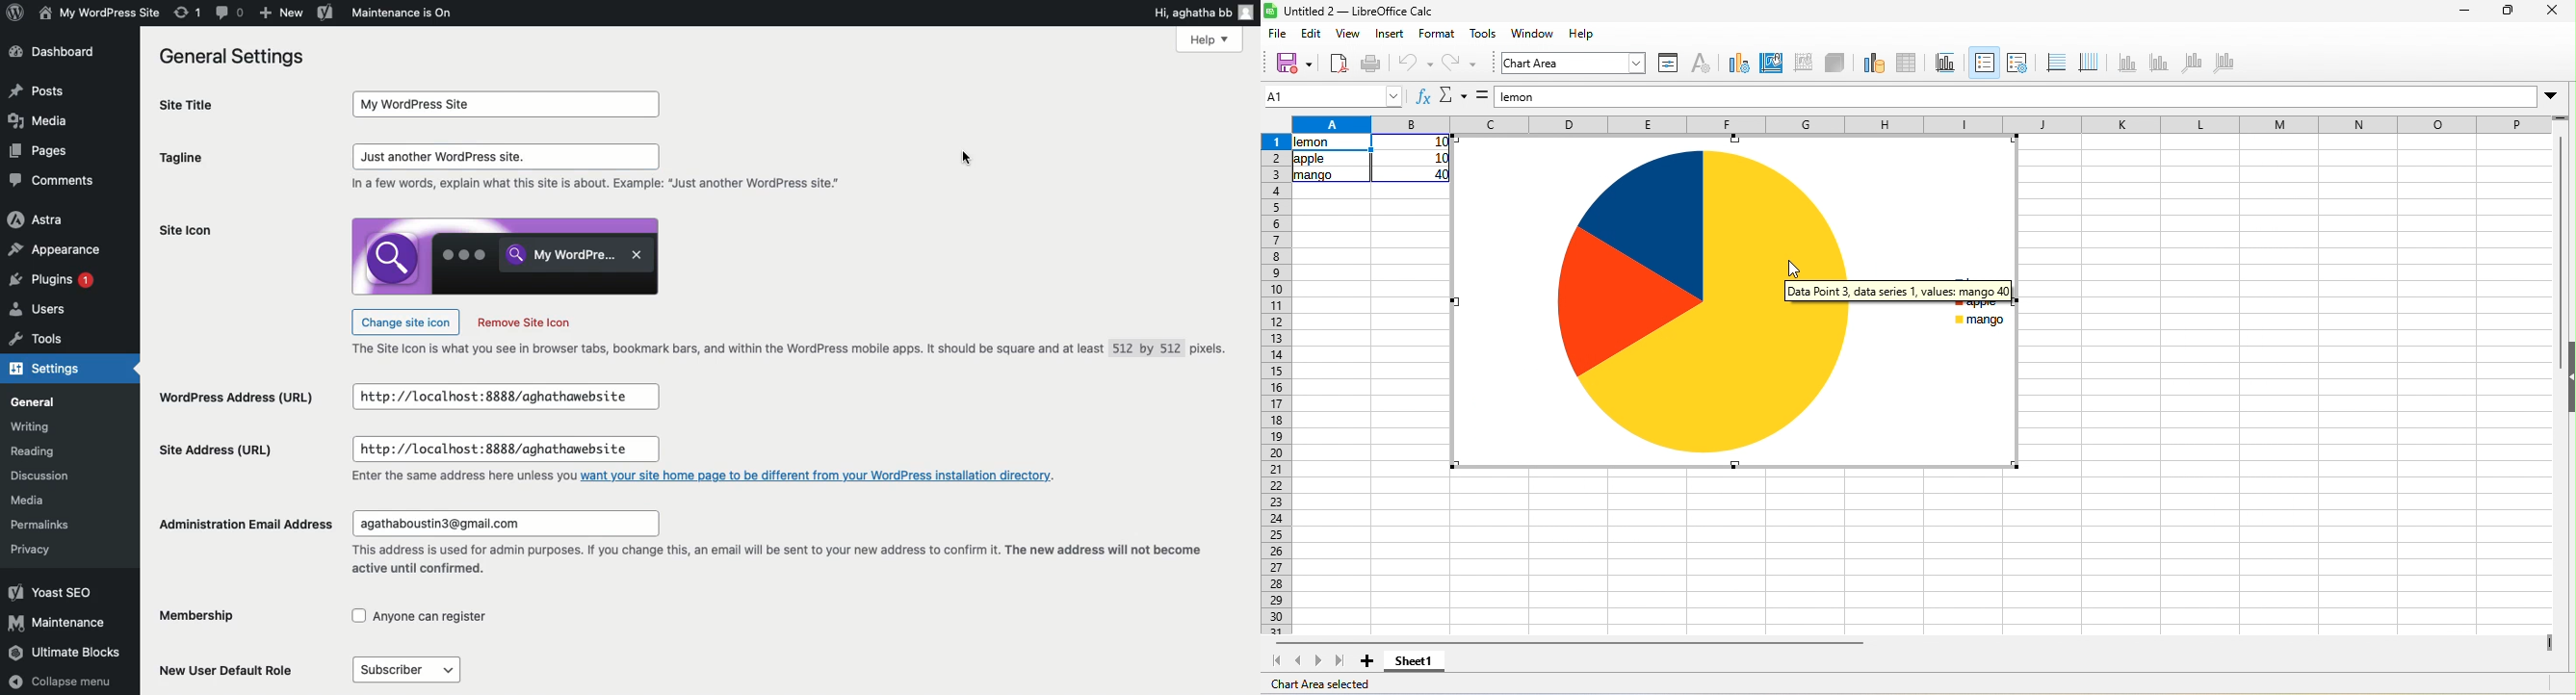 Image resolution: width=2576 pixels, height=700 pixels. Describe the element at coordinates (1332, 161) in the screenshot. I see `apple` at that location.